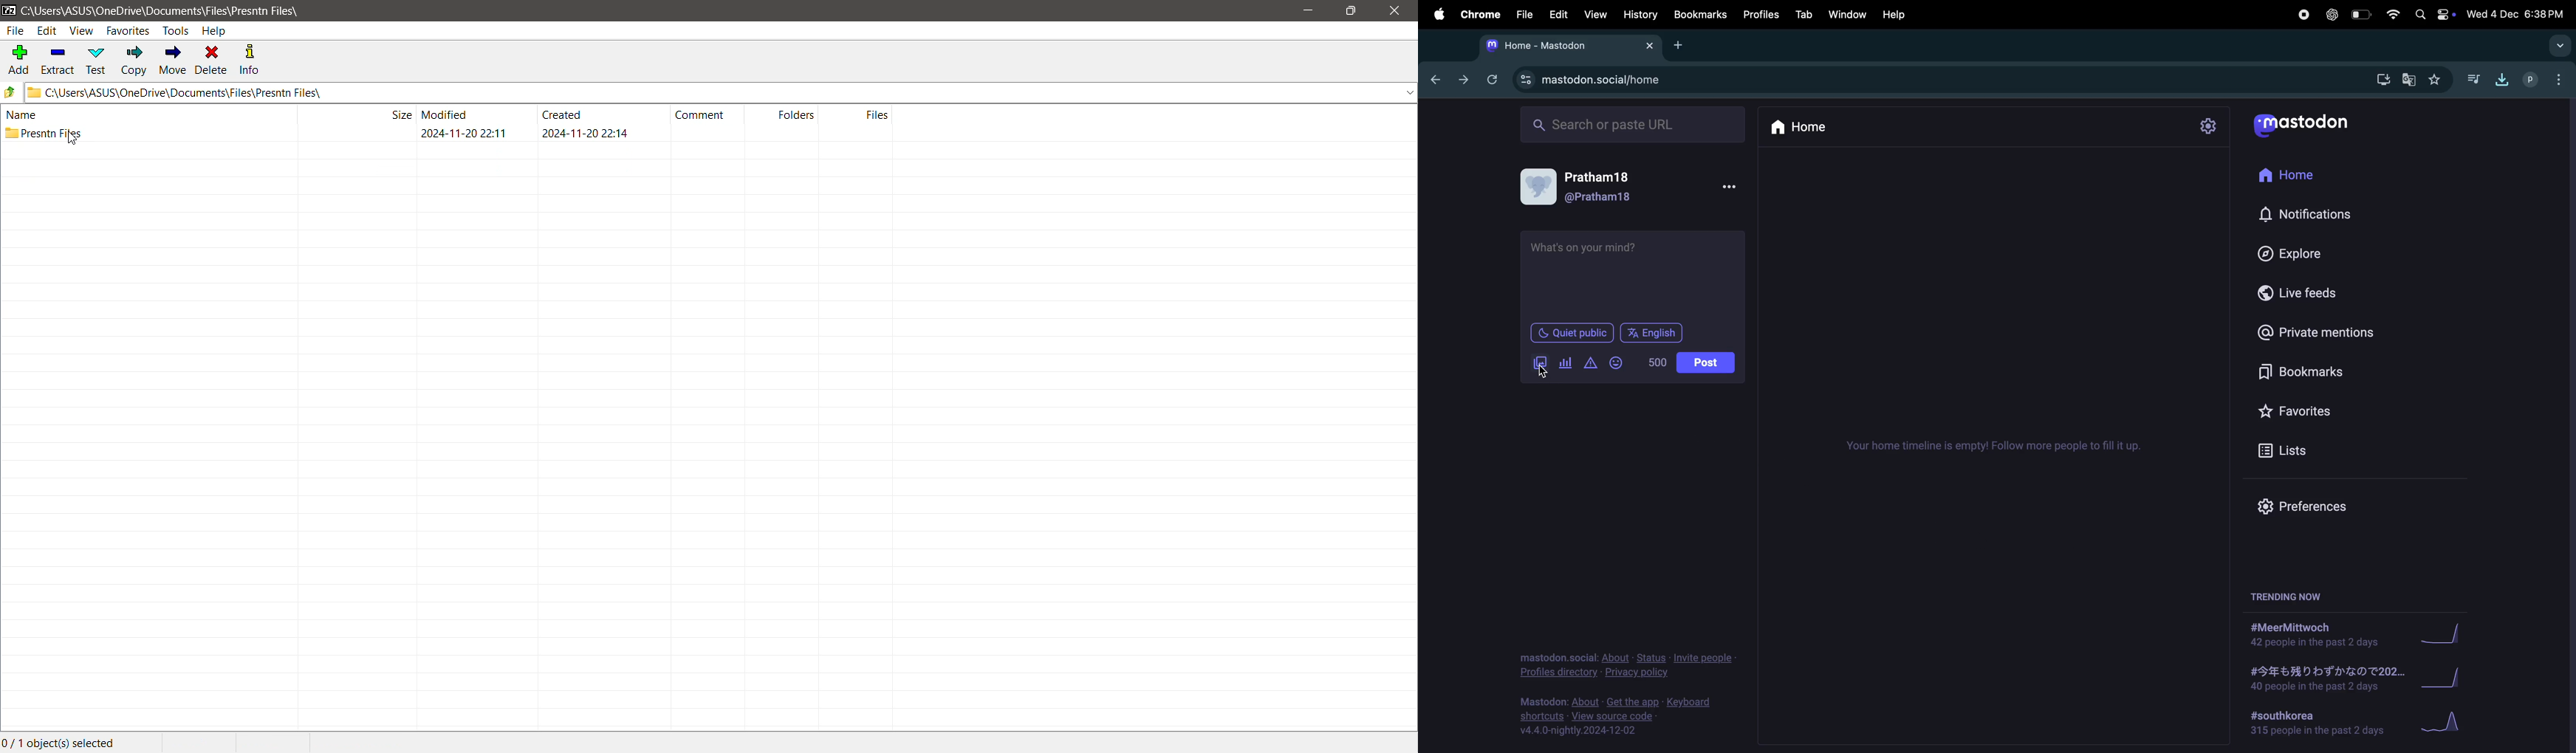 The height and width of the screenshot is (756, 2576). I want to click on Graph, so click(2449, 678).